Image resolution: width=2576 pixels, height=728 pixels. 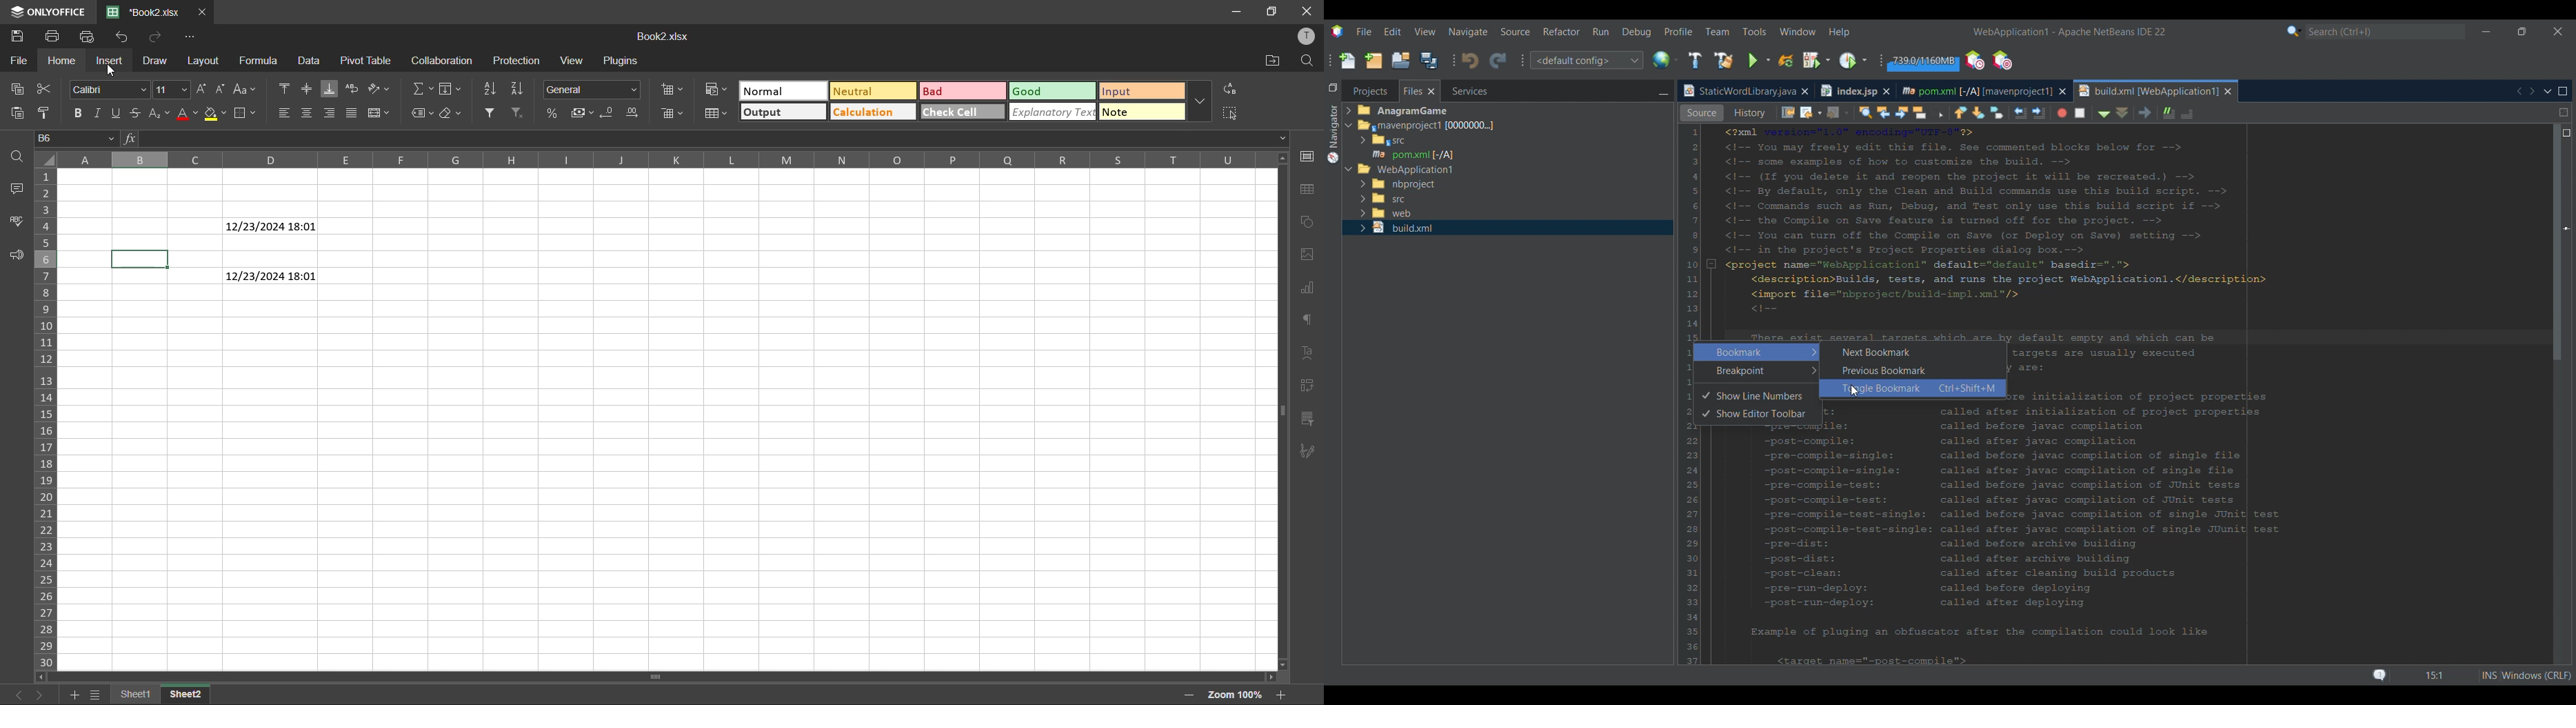 I want to click on borders, so click(x=247, y=112).